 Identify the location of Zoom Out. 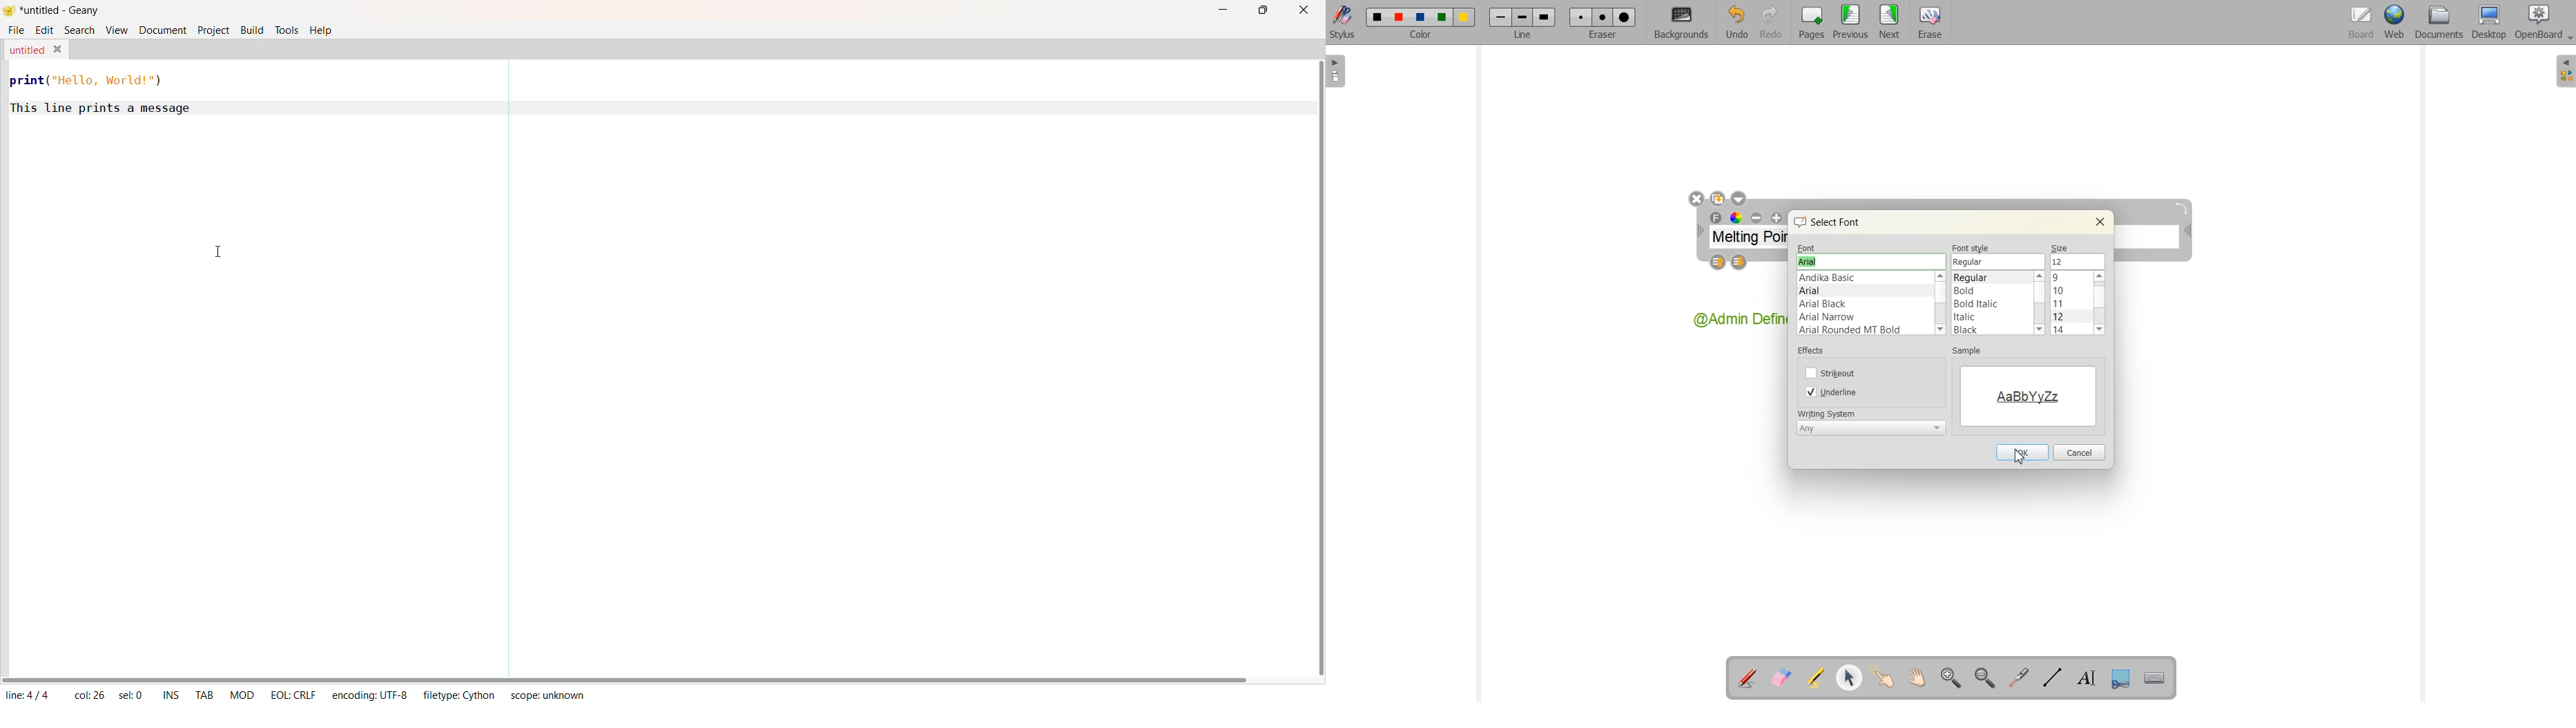
(1984, 678).